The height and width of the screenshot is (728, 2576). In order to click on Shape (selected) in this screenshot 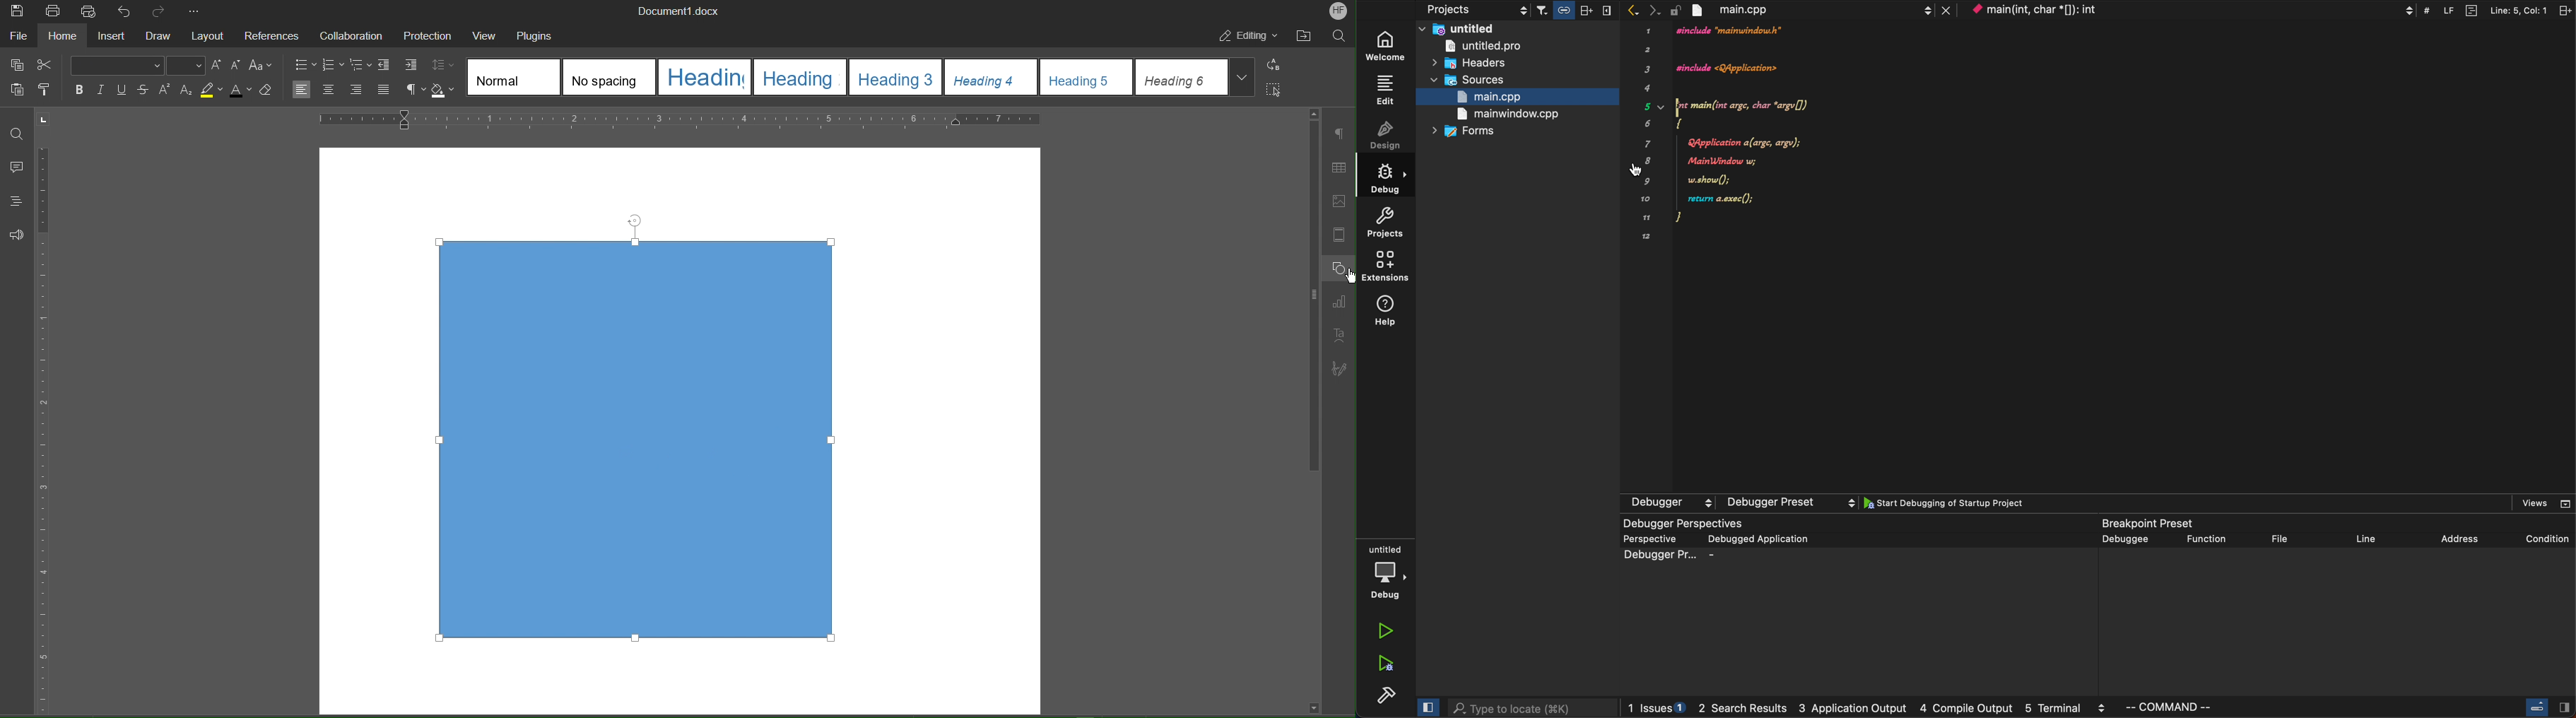, I will do `click(635, 431)`.